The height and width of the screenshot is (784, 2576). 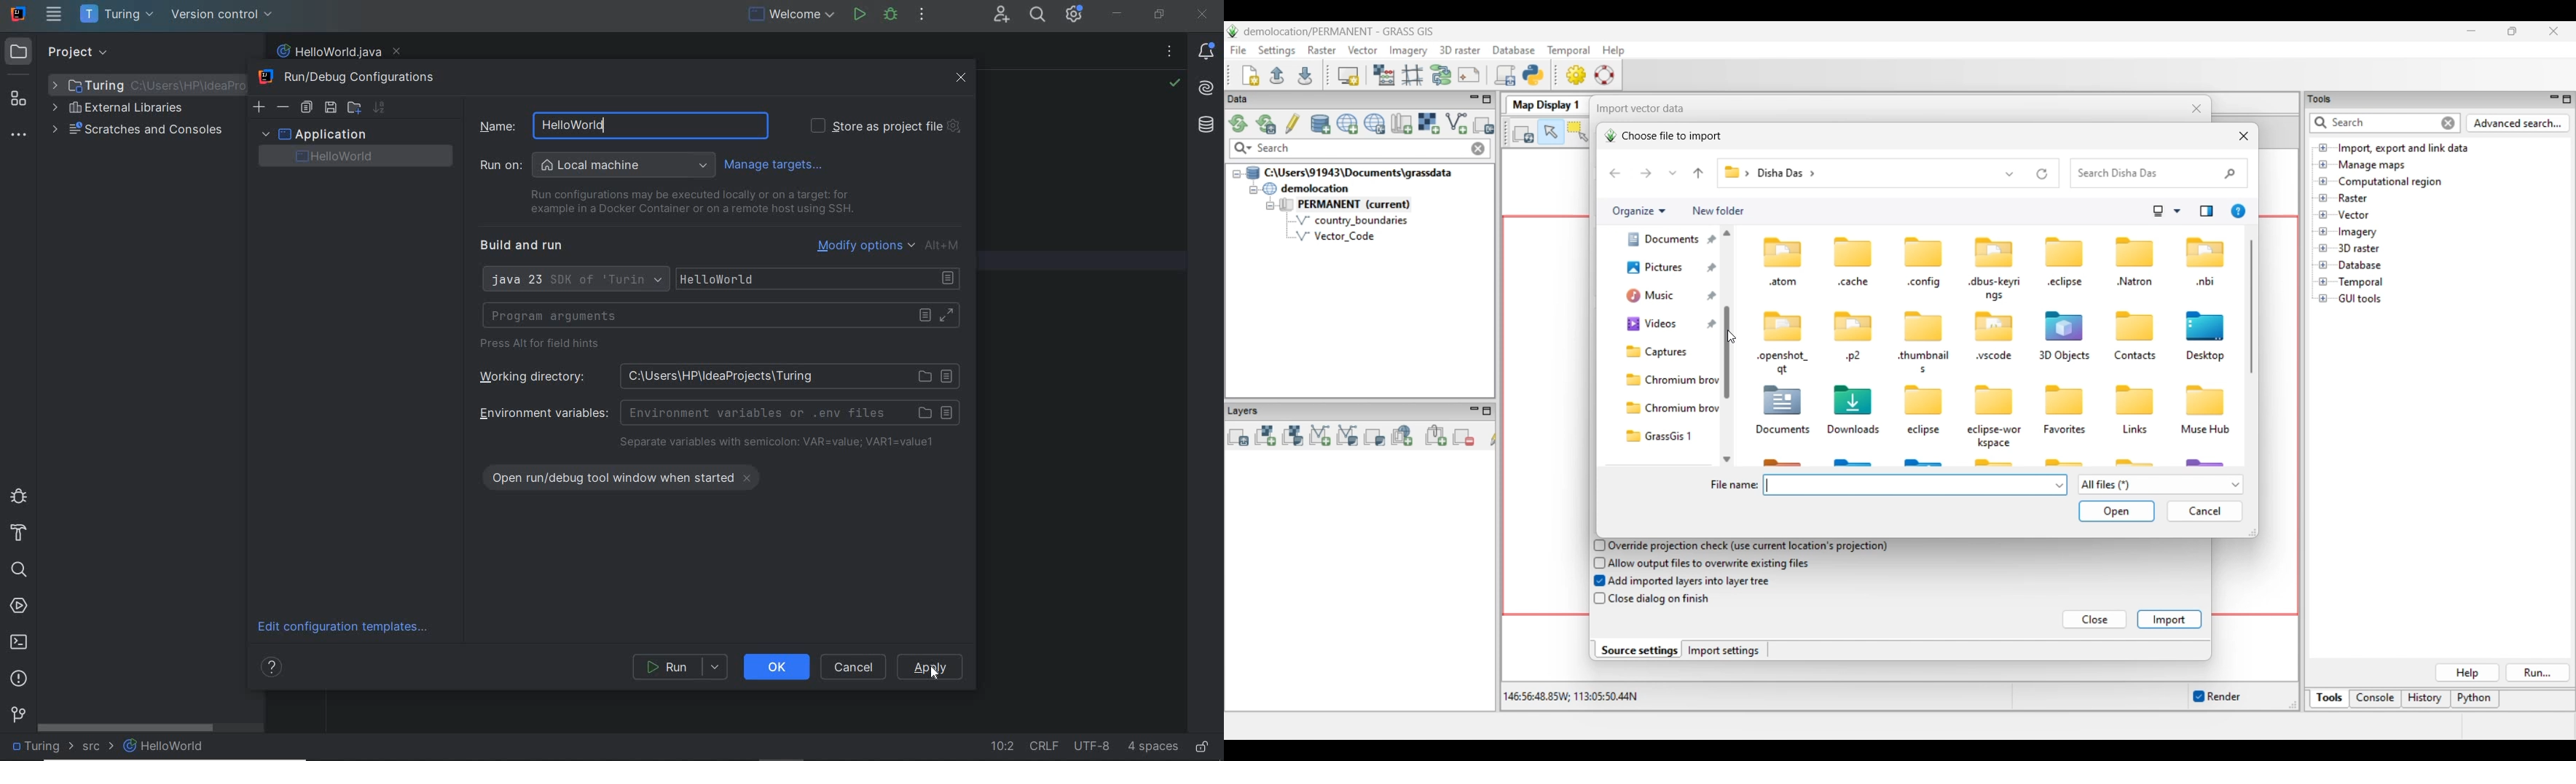 What do you see at coordinates (119, 15) in the screenshot?
I see `project name` at bounding box center [119, 15].